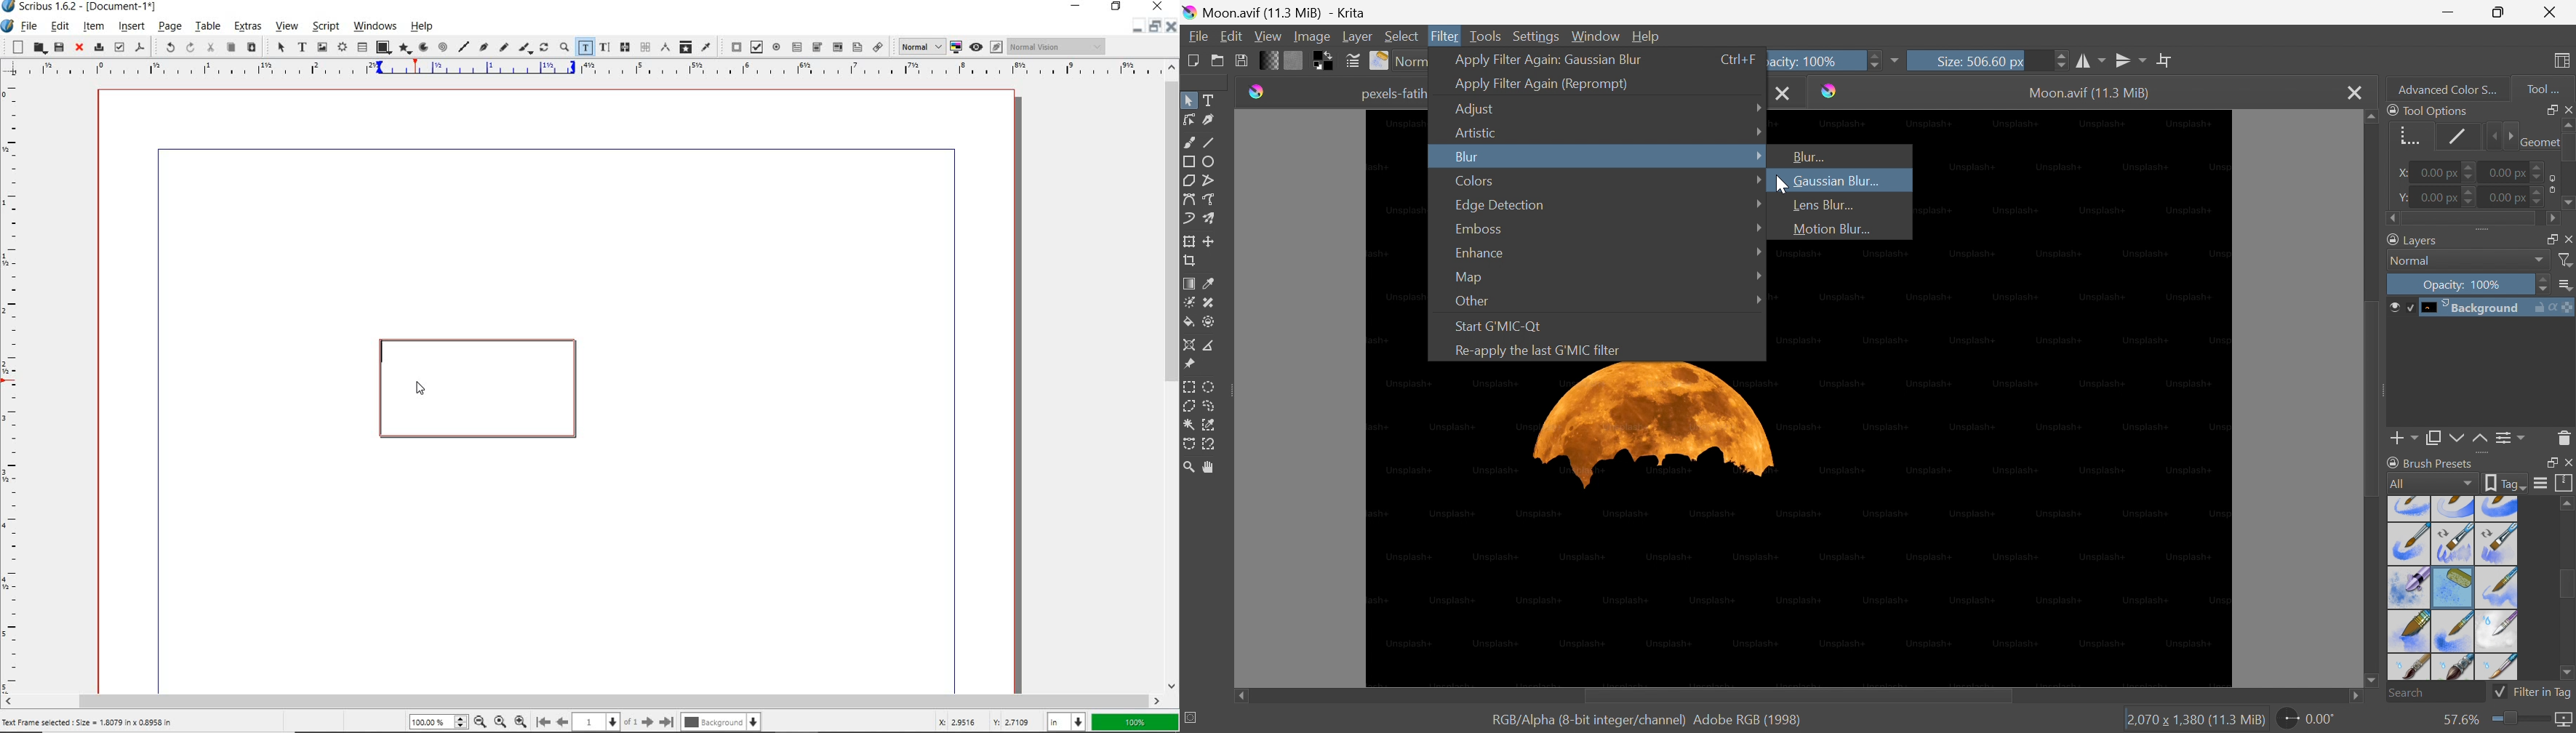 The width and height of the screenshot is (2576, 756). What do you see at coordinates (583, 701) in the screenshot?
I see `scrollbar` at bounding box center [583, 701].